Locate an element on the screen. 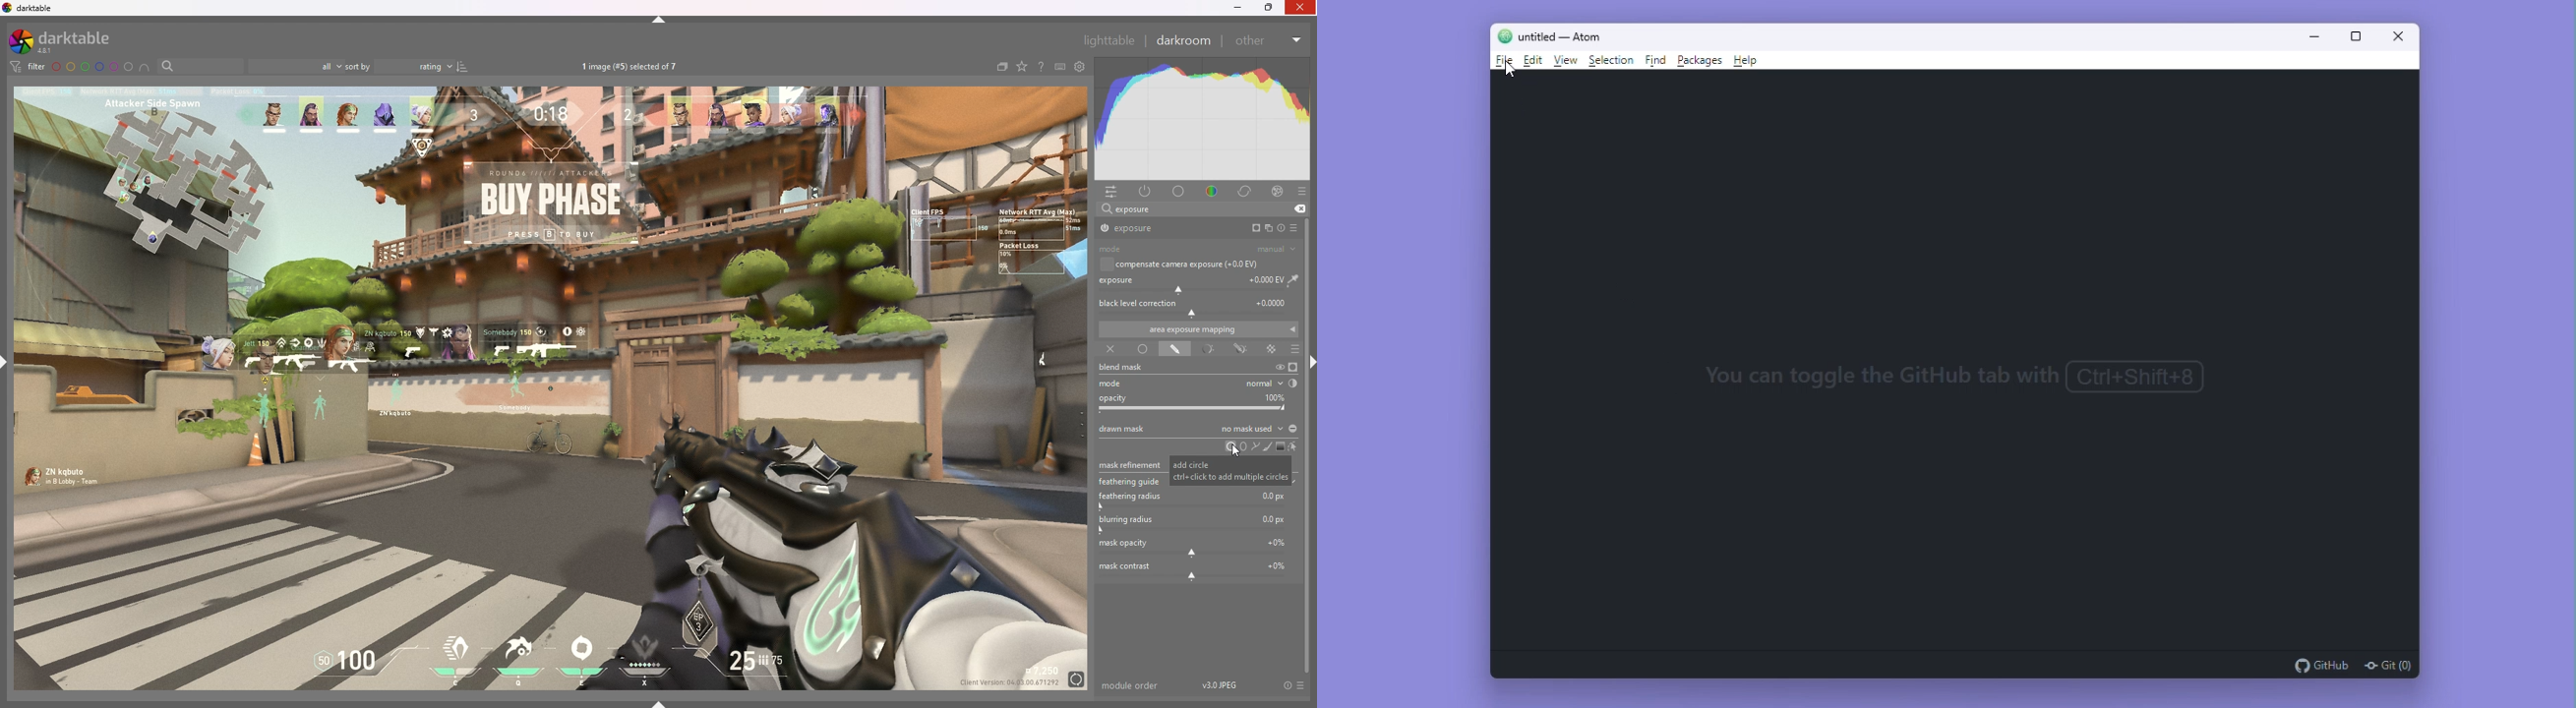 The image size is (2576, 728). reset is located at coordinates (1281, 228).